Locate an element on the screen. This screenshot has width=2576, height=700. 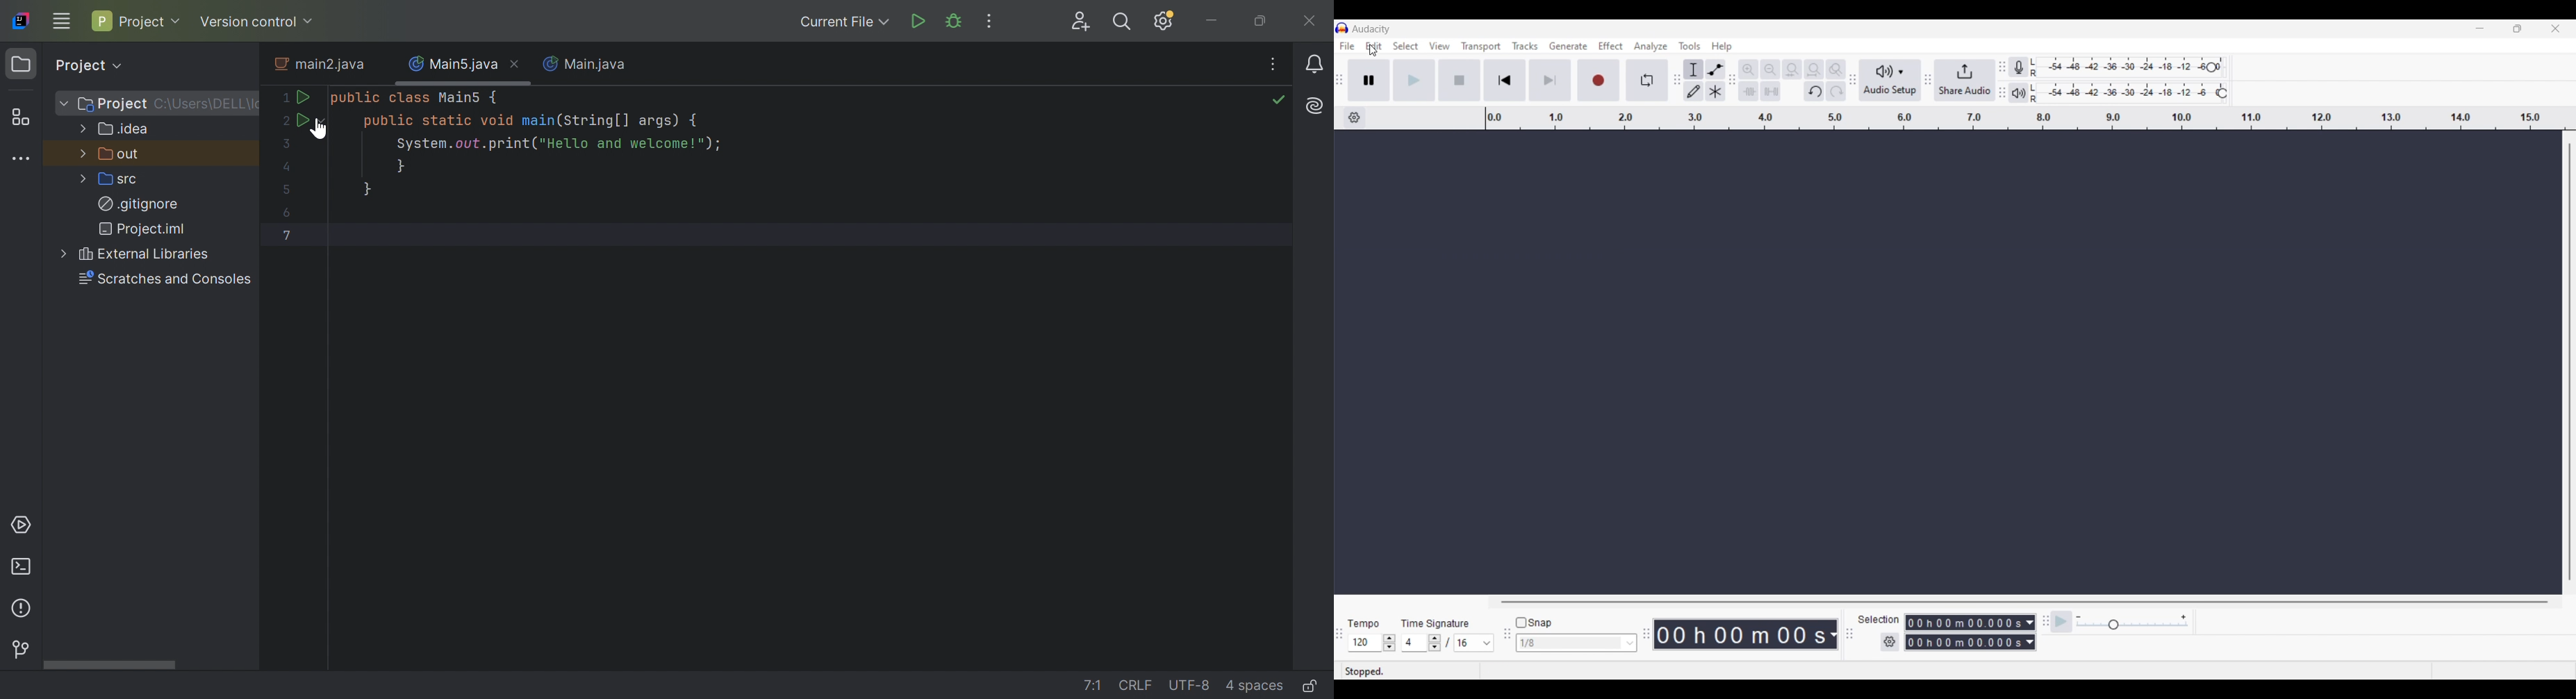
Snap options to choose from is located at coordinates (1631, 643).